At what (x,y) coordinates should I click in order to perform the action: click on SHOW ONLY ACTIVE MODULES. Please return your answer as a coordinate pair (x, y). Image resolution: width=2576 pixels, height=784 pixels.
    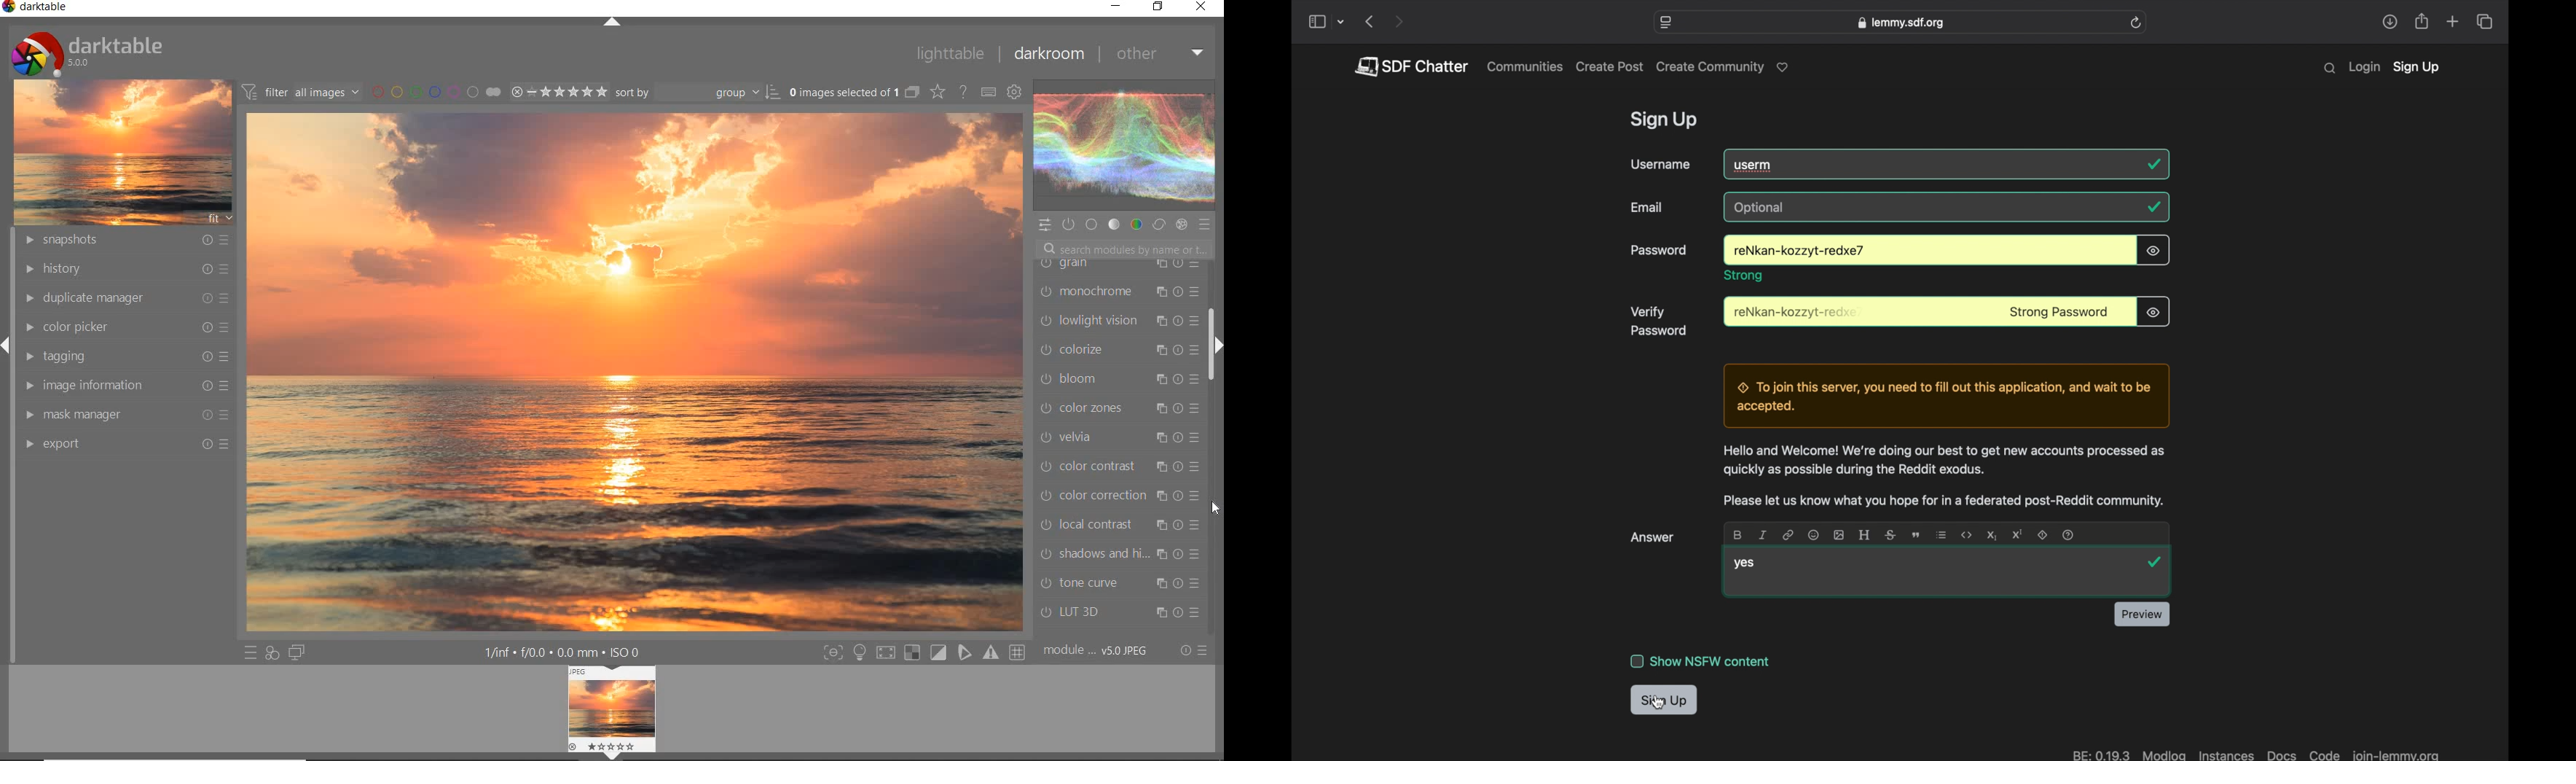
    Looking at the image, I should click on (1068, 224).